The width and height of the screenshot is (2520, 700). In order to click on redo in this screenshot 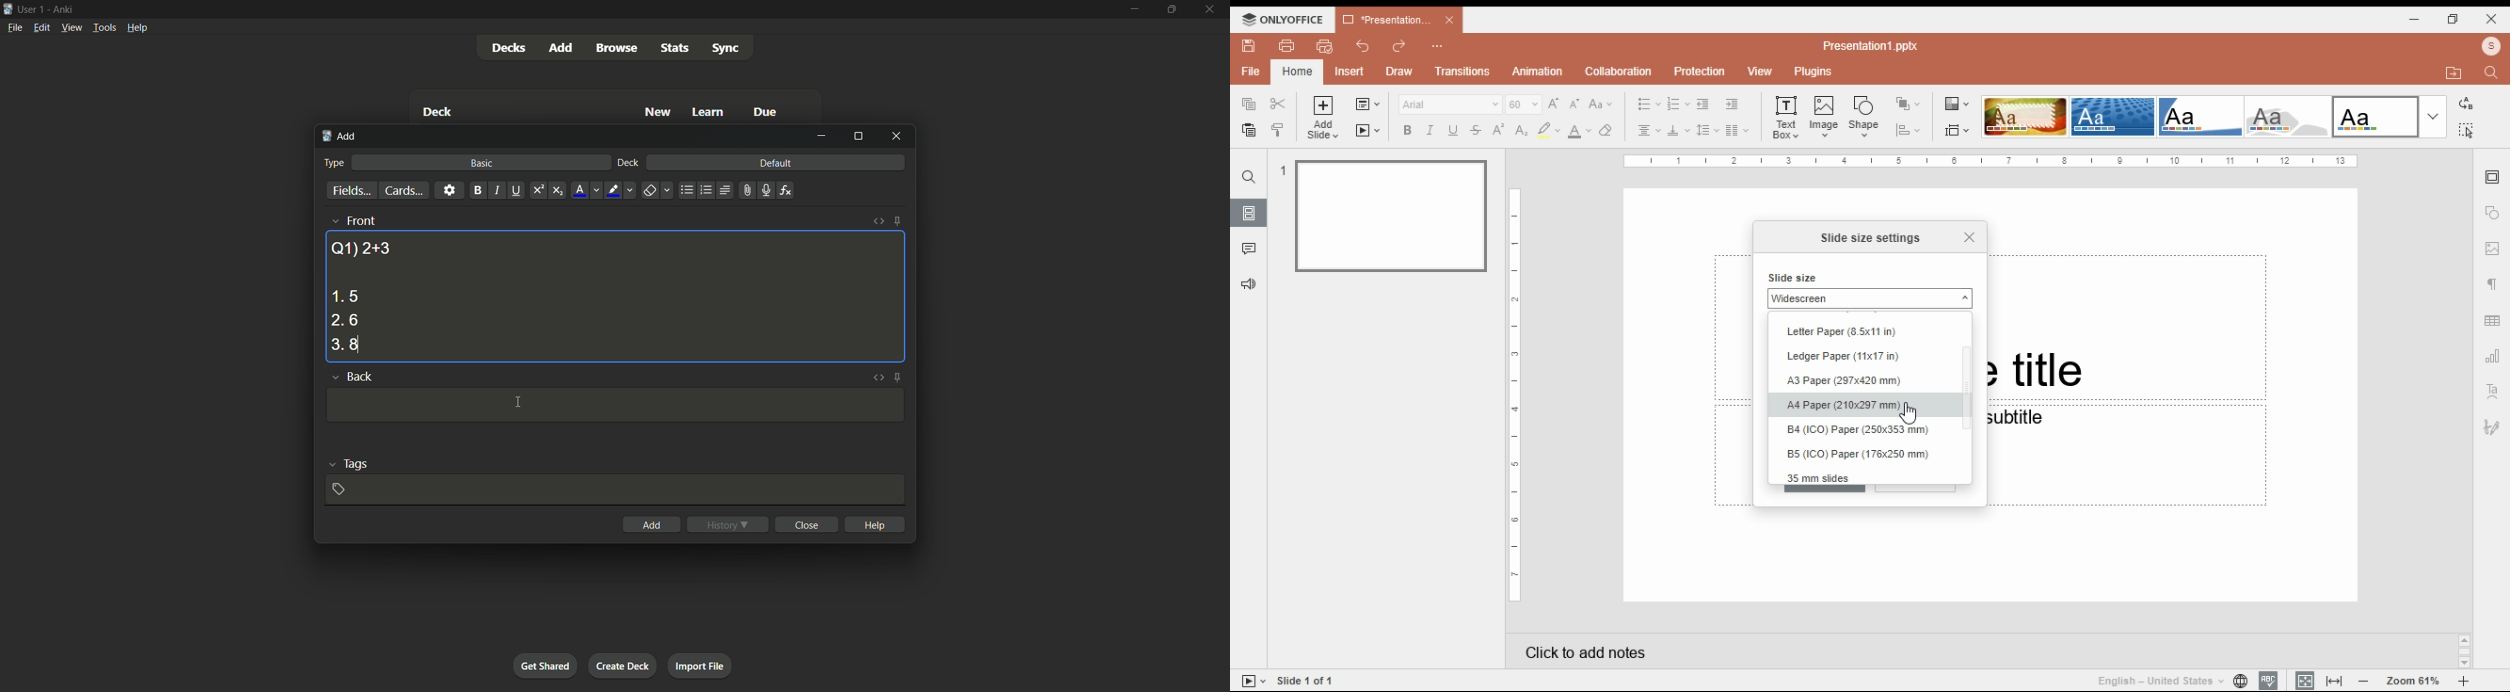, I will do `click(1400, 47)`.